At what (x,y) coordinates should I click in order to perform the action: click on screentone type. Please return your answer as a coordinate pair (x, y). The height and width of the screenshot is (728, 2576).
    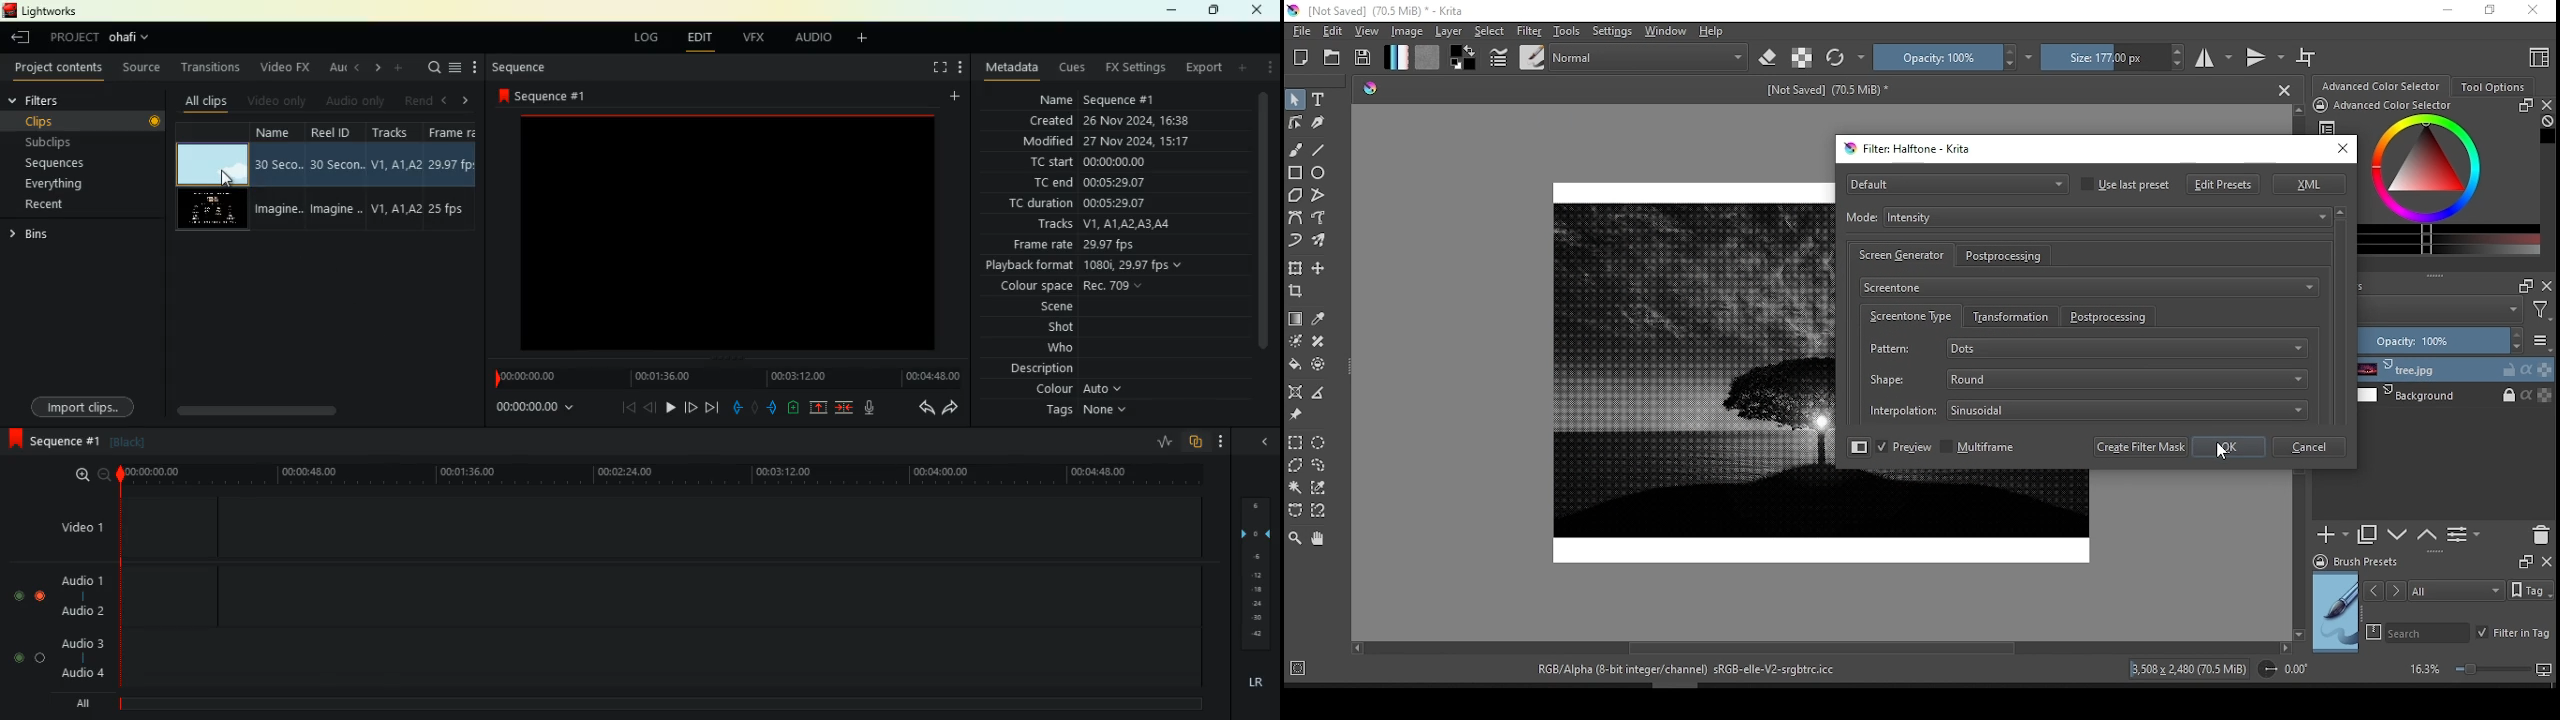
    Looking at the image, I should click on (1909, 315).